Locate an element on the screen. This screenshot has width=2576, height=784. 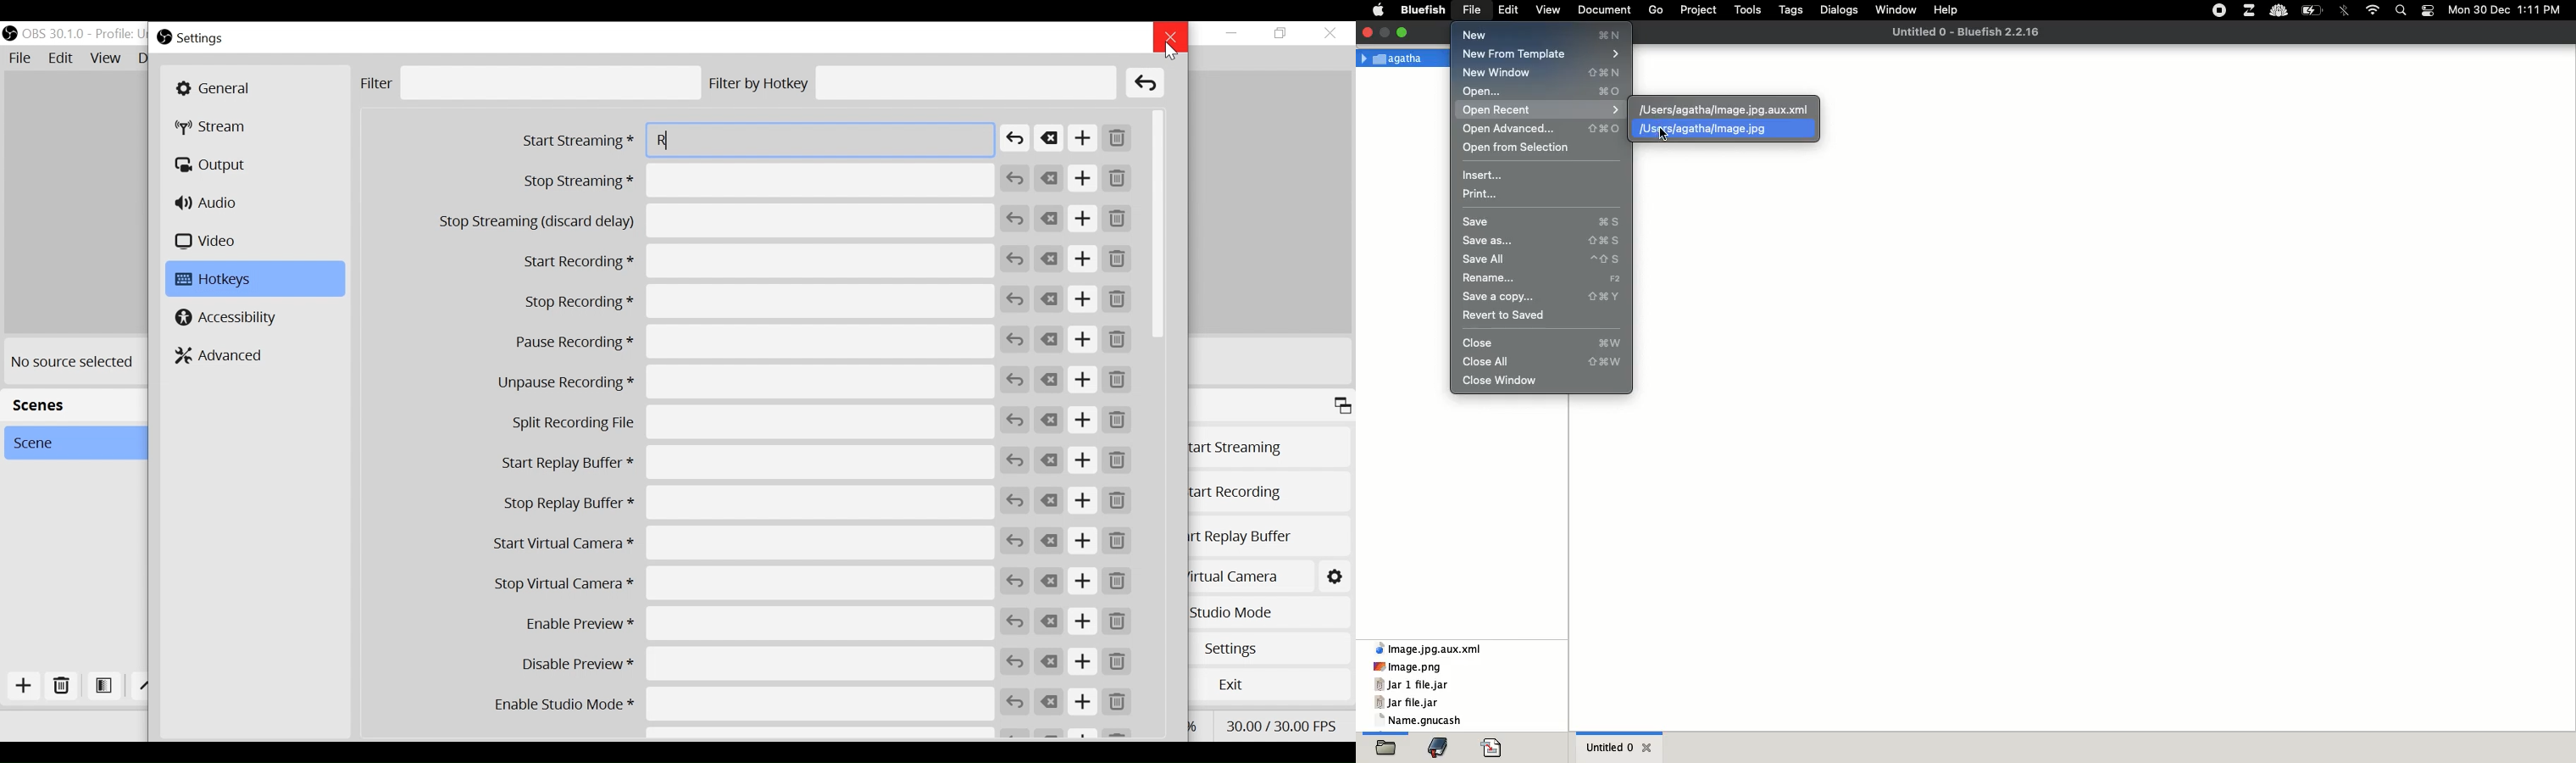
View is located at coordinates (107, 58).